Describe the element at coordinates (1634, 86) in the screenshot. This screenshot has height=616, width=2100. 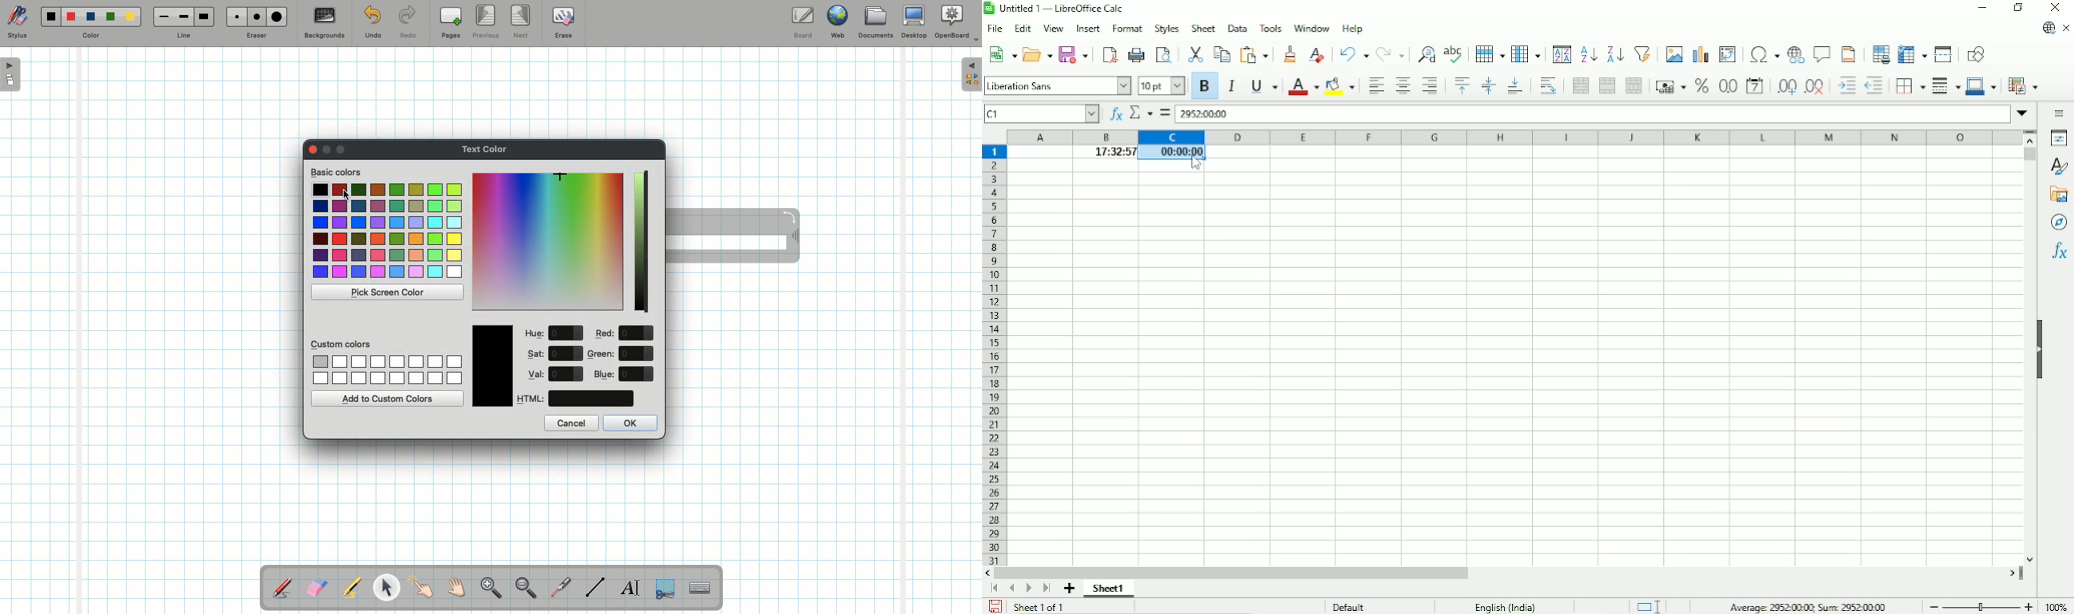
I see `Unmerge cells` at that location.